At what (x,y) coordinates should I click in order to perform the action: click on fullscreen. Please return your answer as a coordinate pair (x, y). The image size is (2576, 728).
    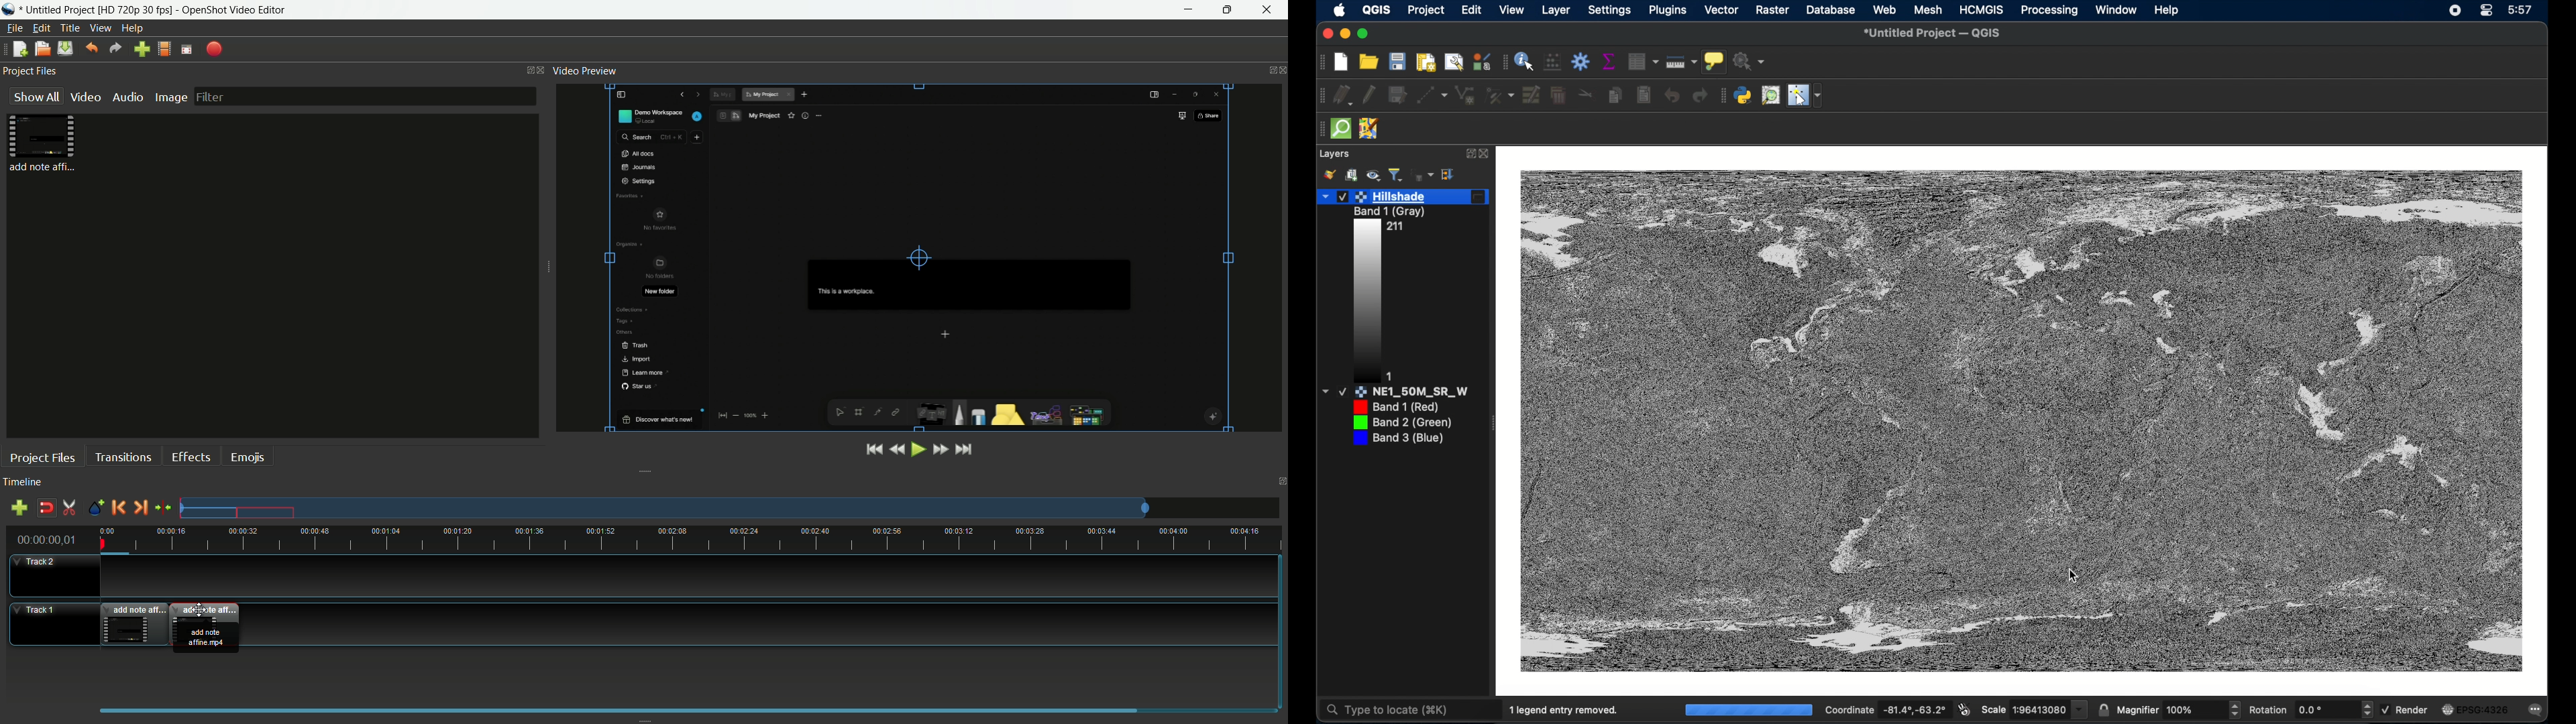
    Looking at the image, I should click on (187, 49).